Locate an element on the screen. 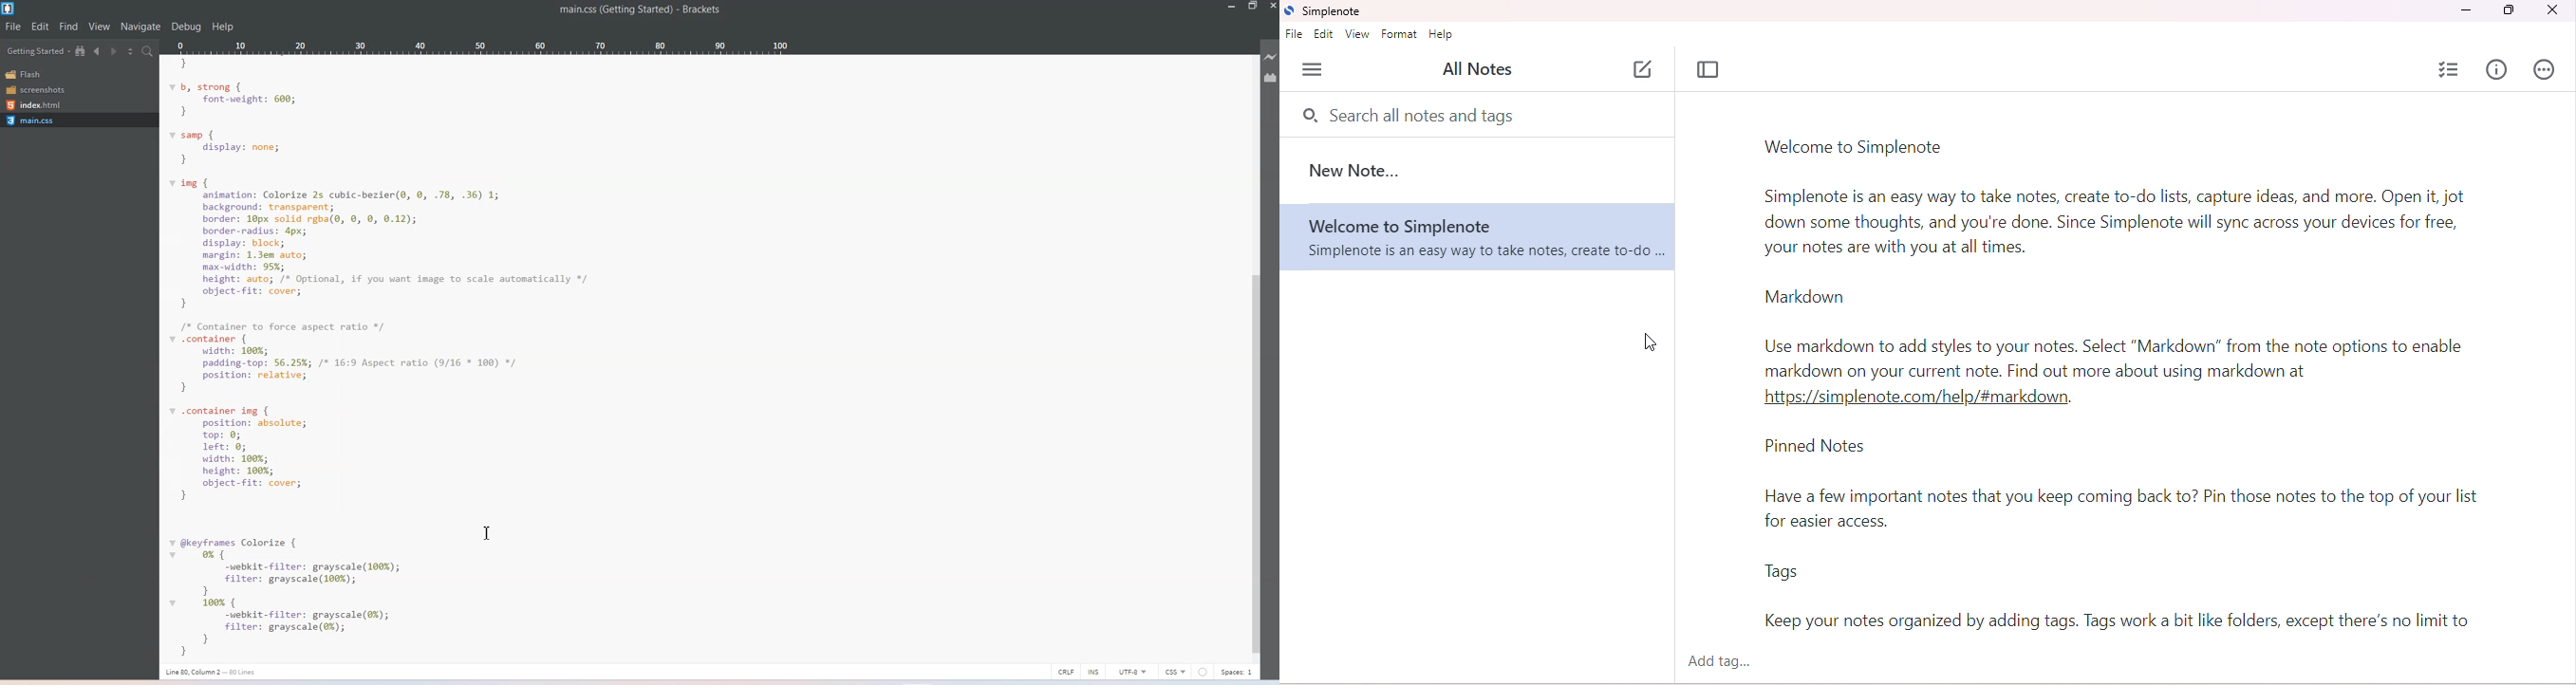 This screenshot has width=2576, height=700. Column ruler is located at coordinates (482, 47).